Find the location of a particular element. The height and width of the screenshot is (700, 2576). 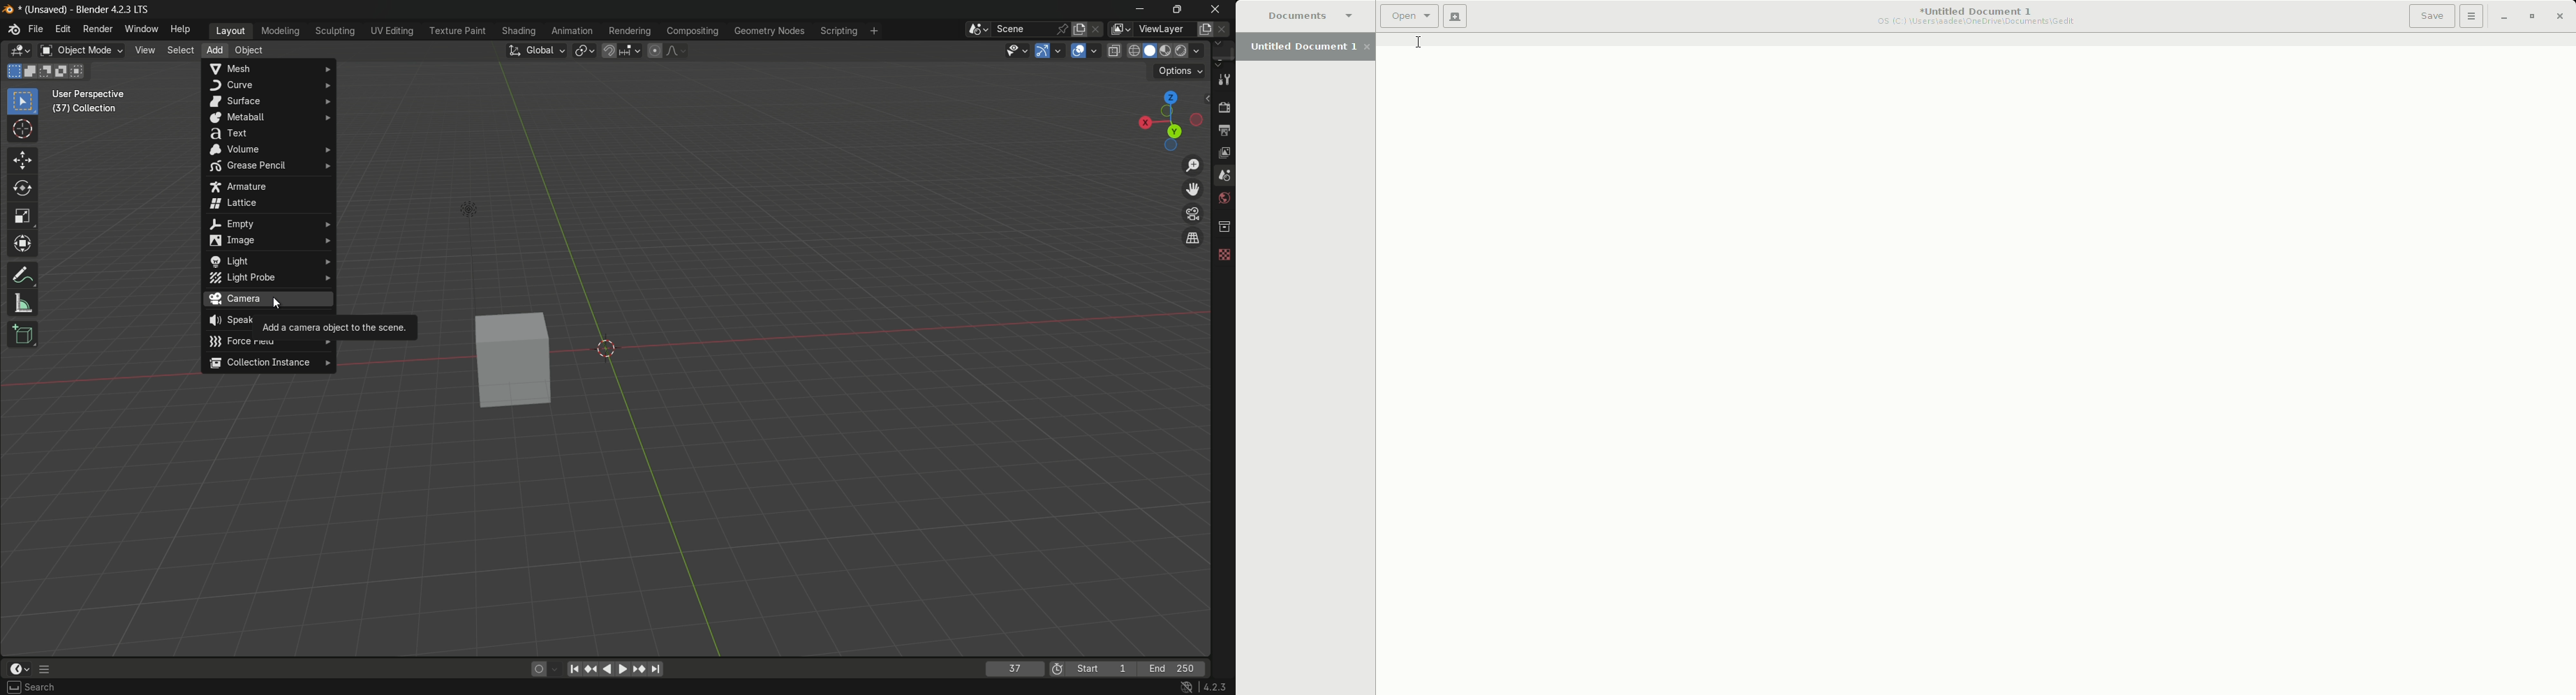

view is located at coordinates (144, 51).